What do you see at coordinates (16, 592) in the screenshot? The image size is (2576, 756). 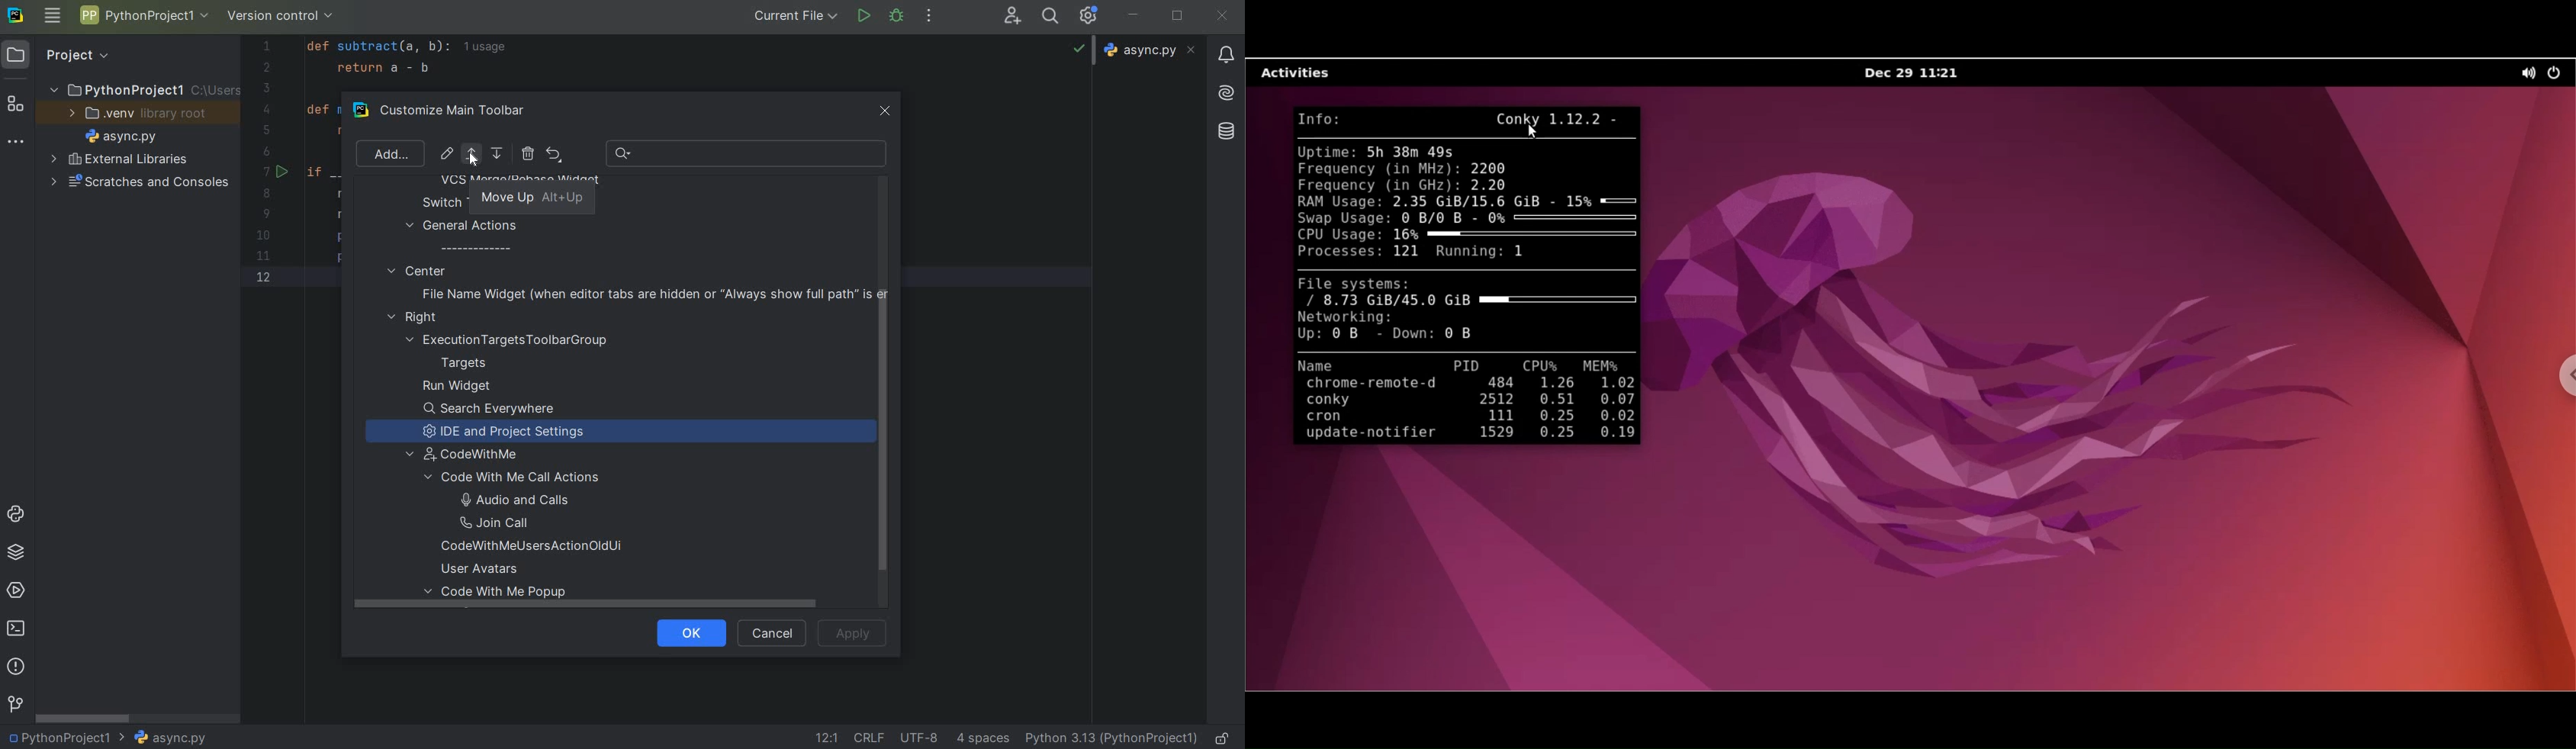 I see `SERVICES` at bounding box center [16, 592].